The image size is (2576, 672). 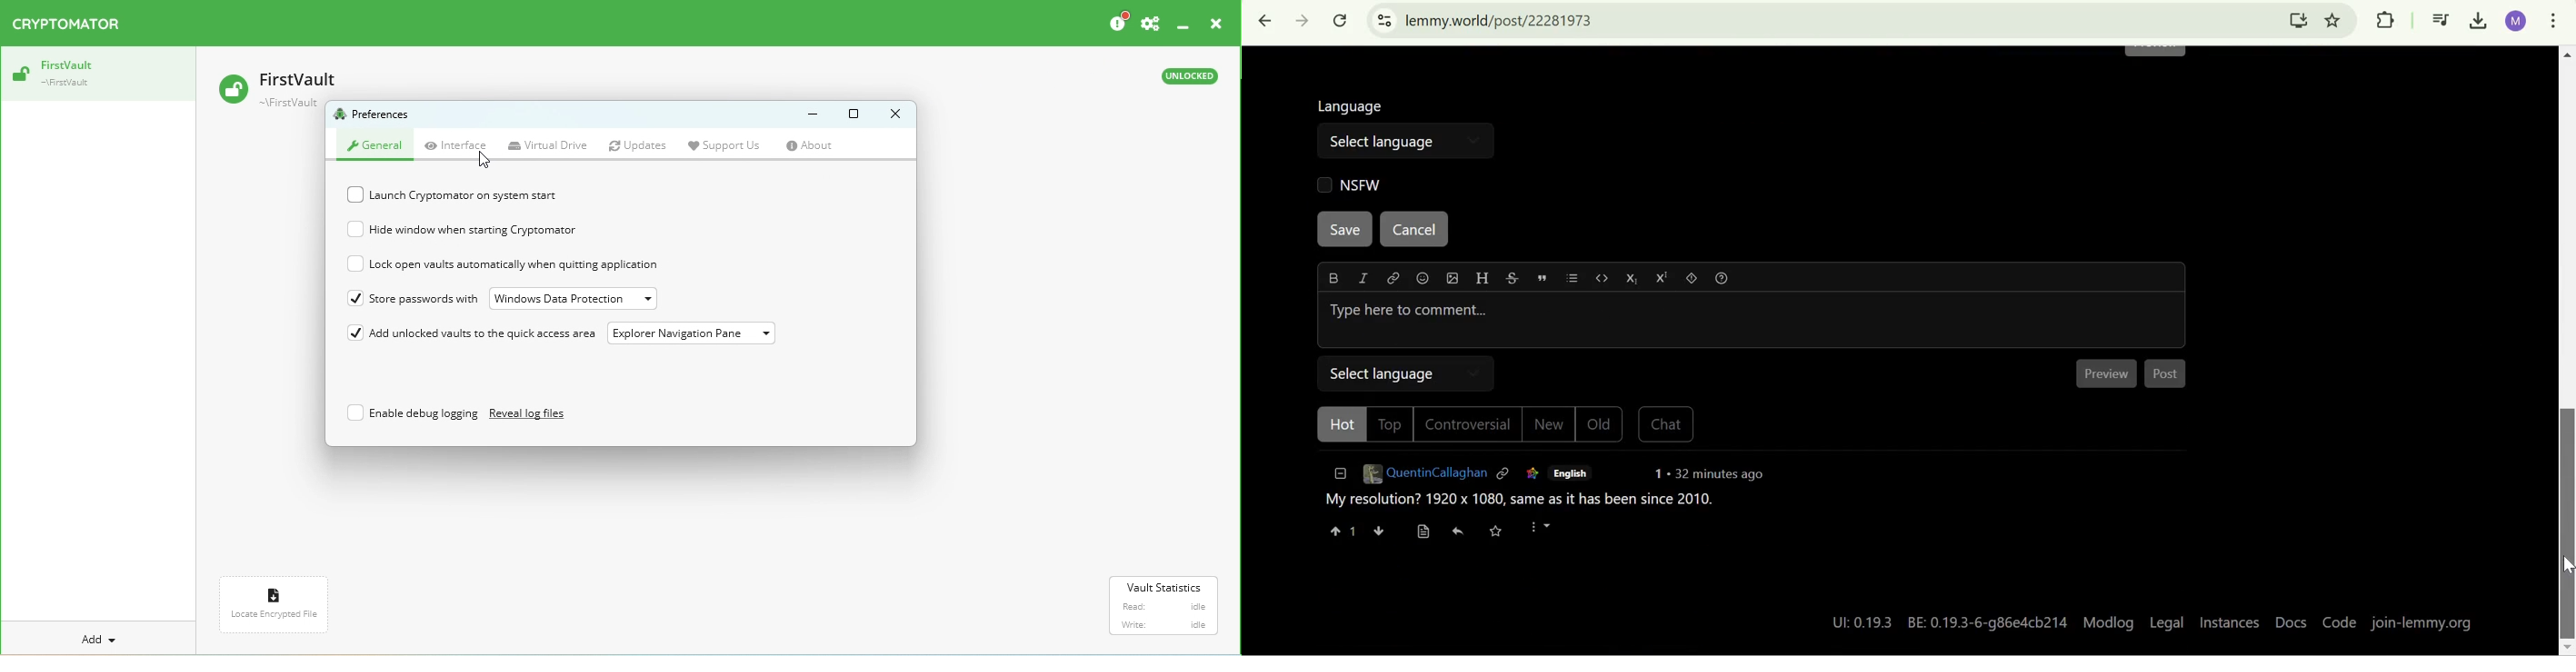 I want to click on NSFW, so click(x=1347, y=184).